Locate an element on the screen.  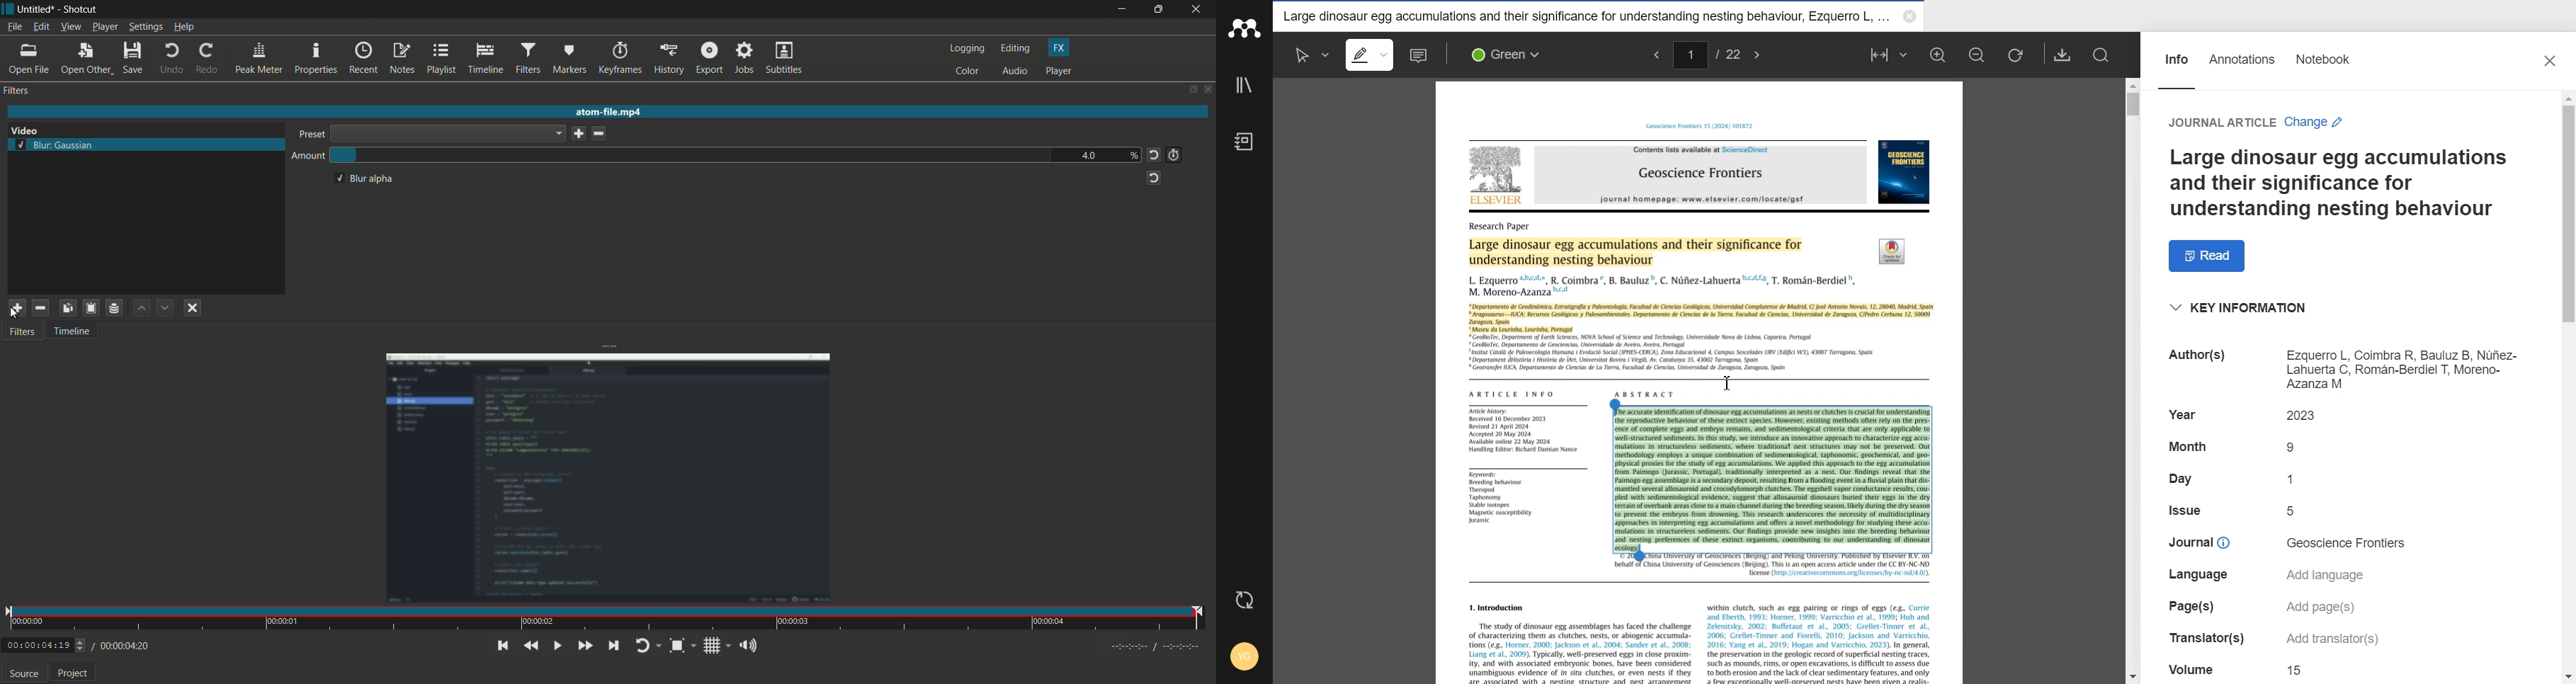
toggle zoom is located at coordinates (683, 647).